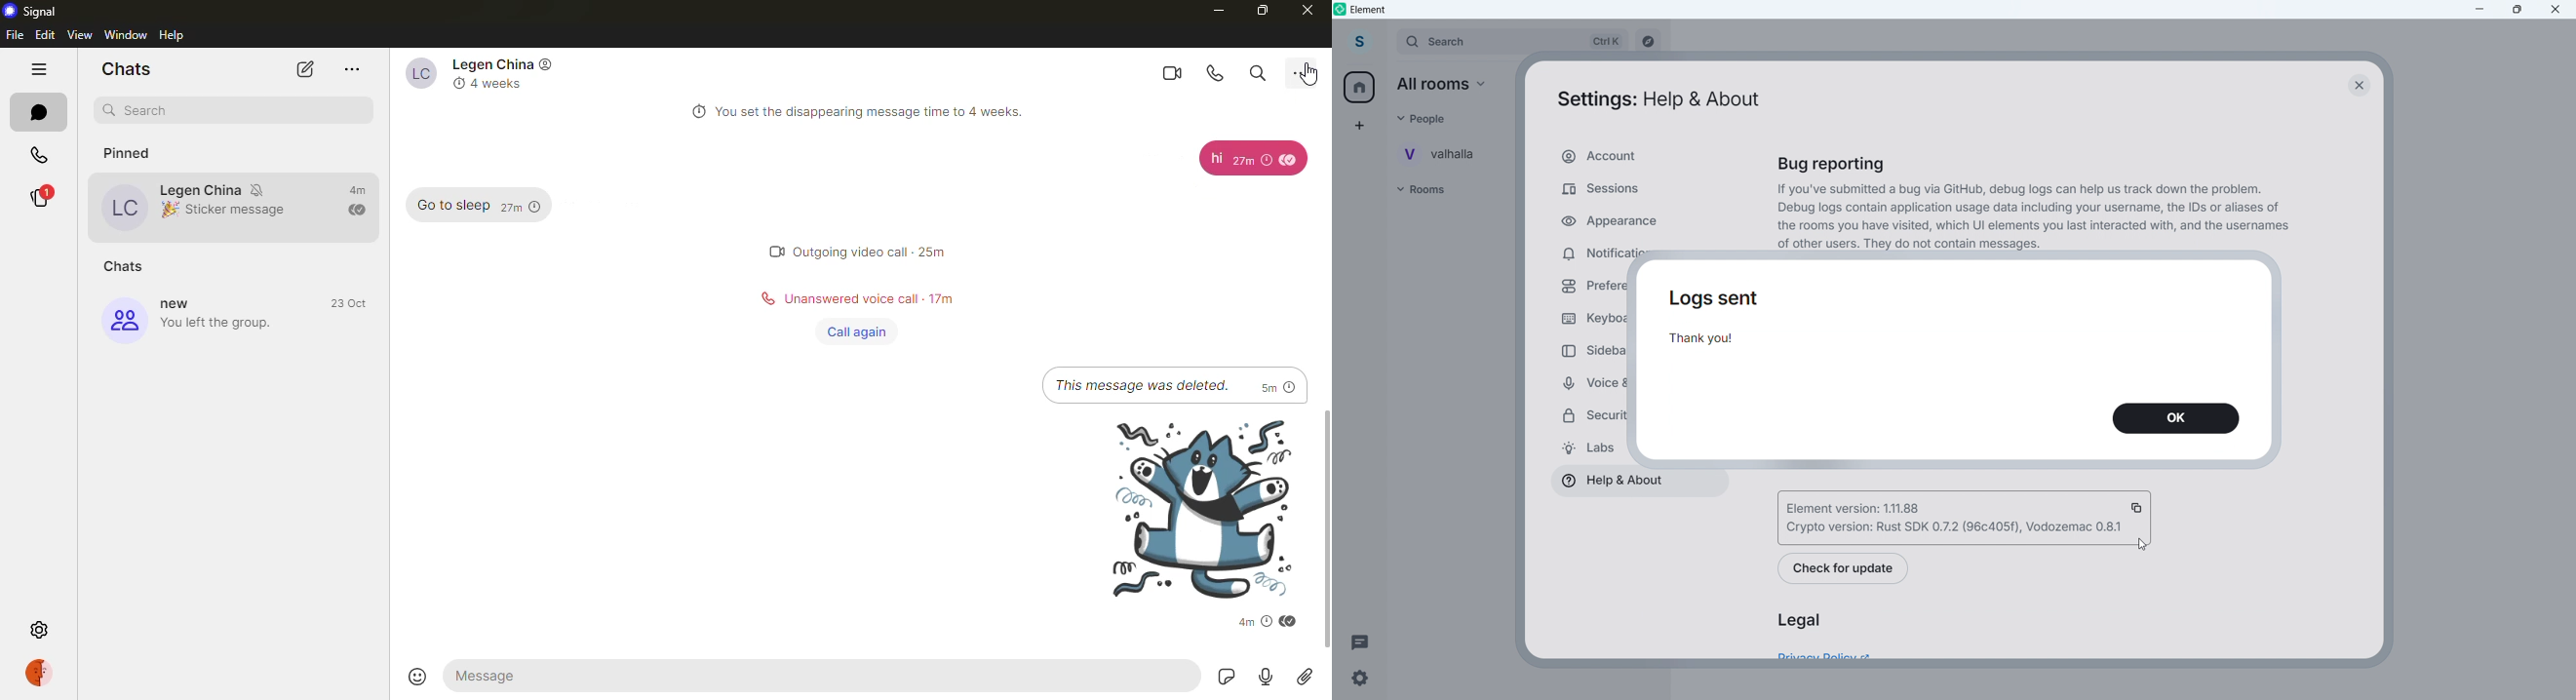 The width and height of the screenshot is (2576, 700). Describe the element at coordinates (2143, 544) in the screenshot. I see `cursor` at that location.